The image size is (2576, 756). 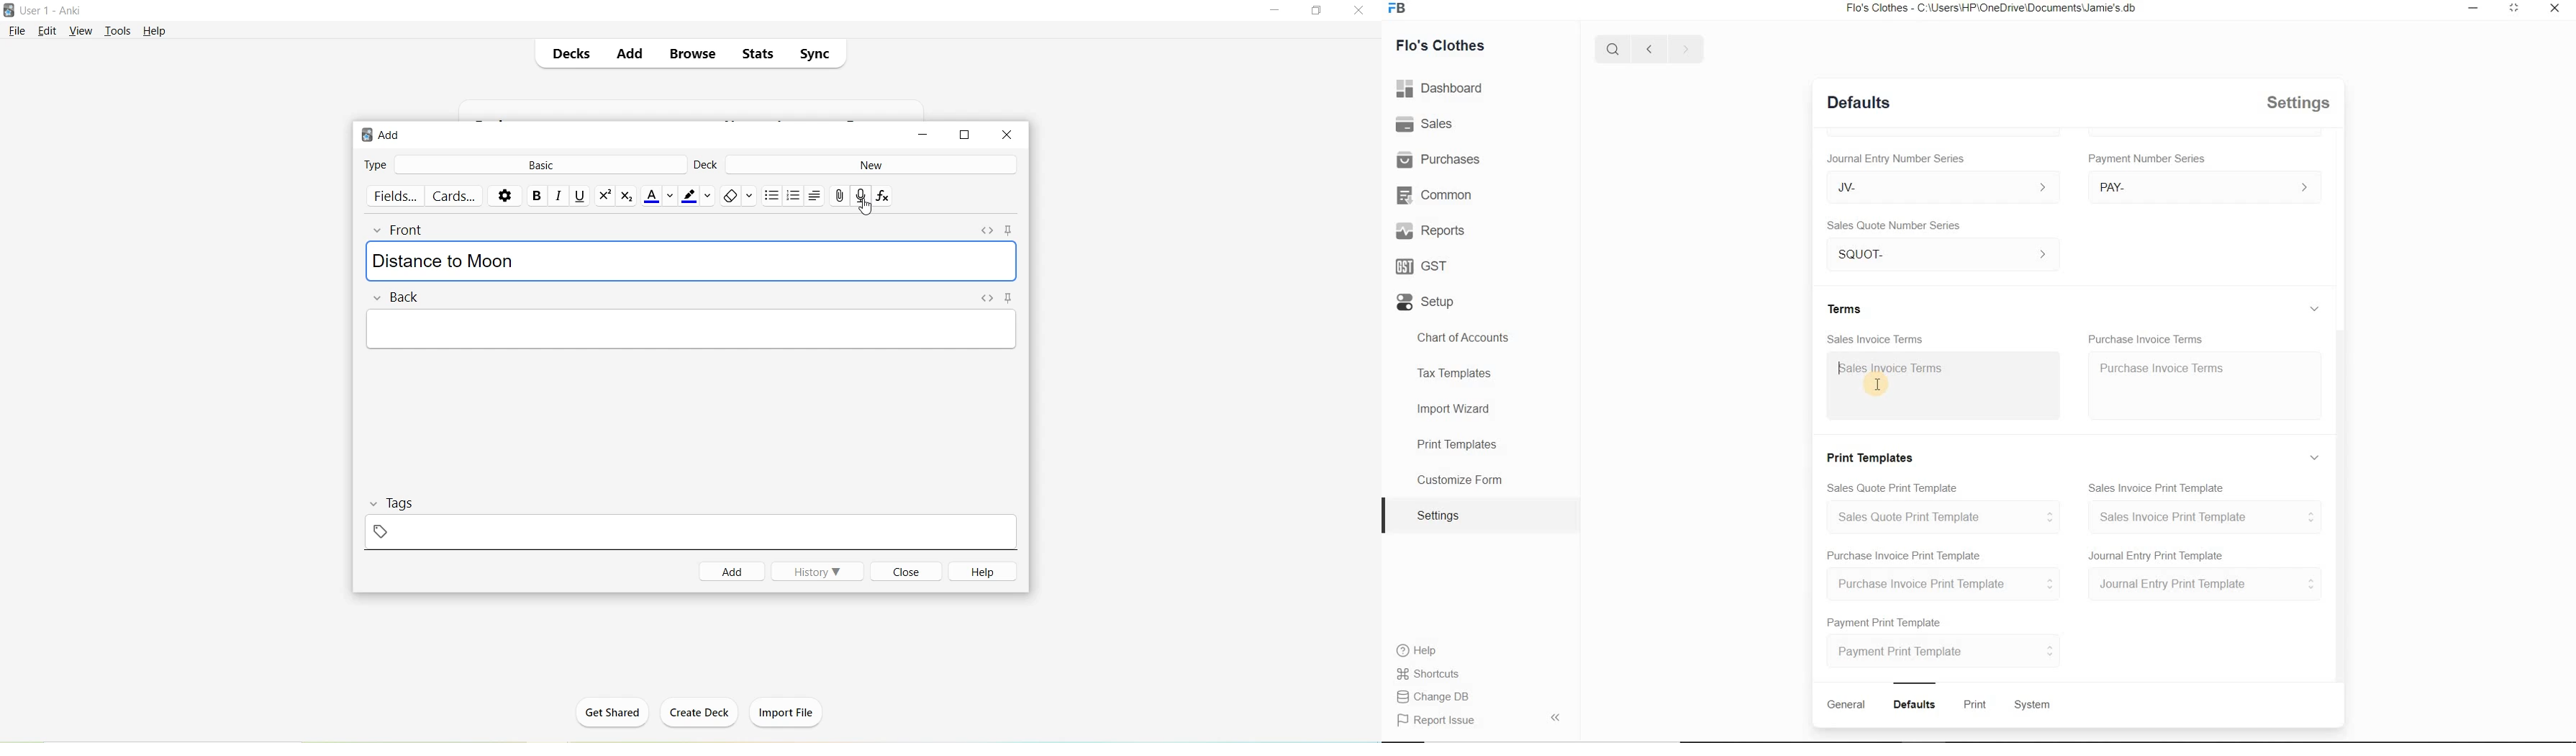 What do you see at coordinates (1317, 11) in the screenshot?
I see `Maximize` at bounding box center [1317, 11].